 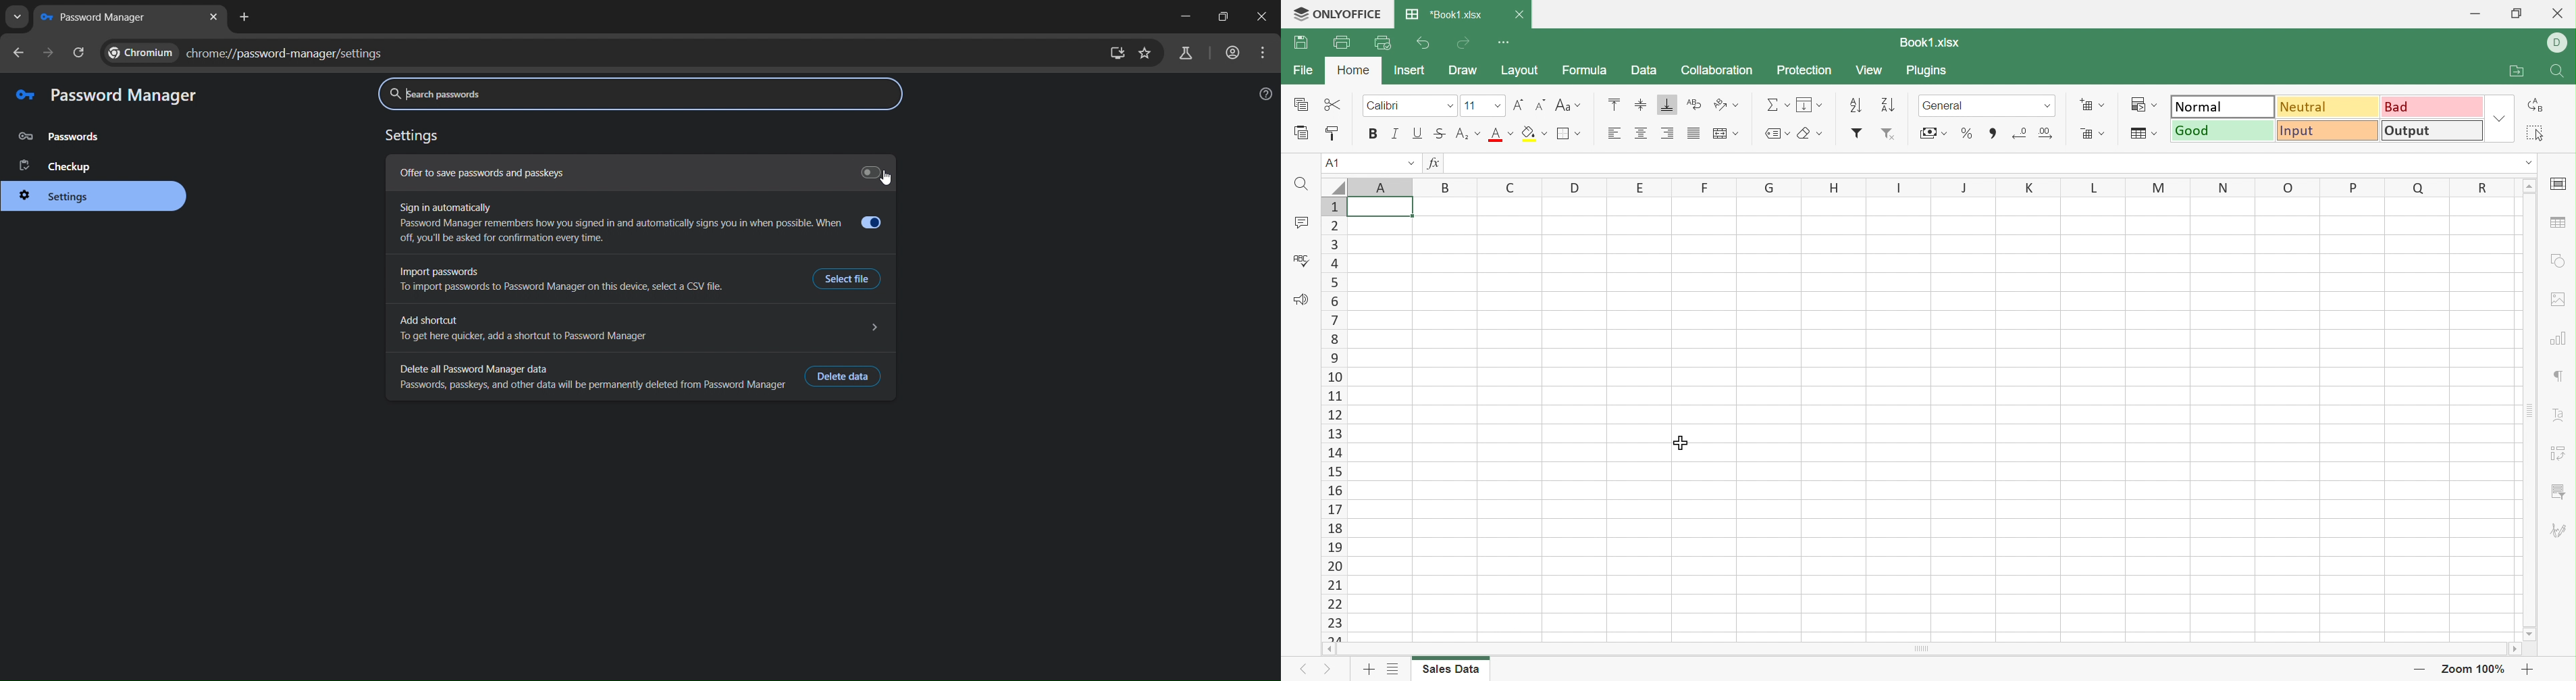 What do you see at coordinates (15, 14) in the screenshot?
I see `search tabs` at bounding box center [15, 14].